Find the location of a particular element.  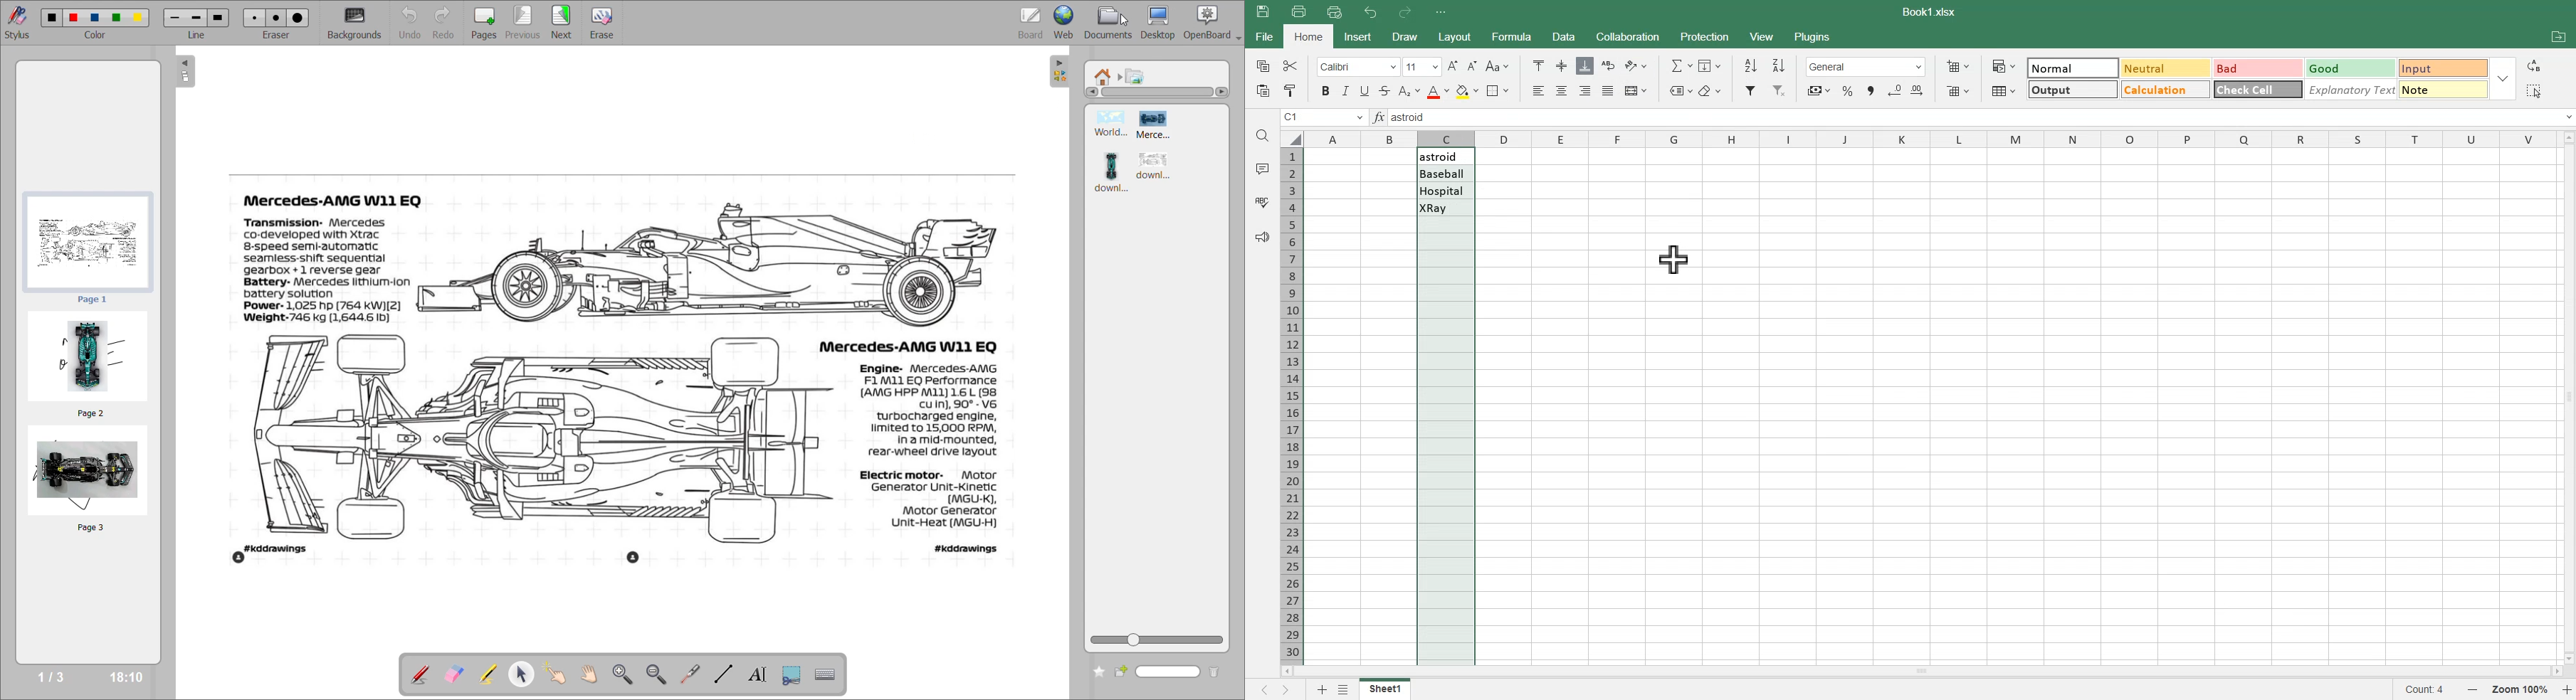

Formula is located at coordinates (1380, 117).